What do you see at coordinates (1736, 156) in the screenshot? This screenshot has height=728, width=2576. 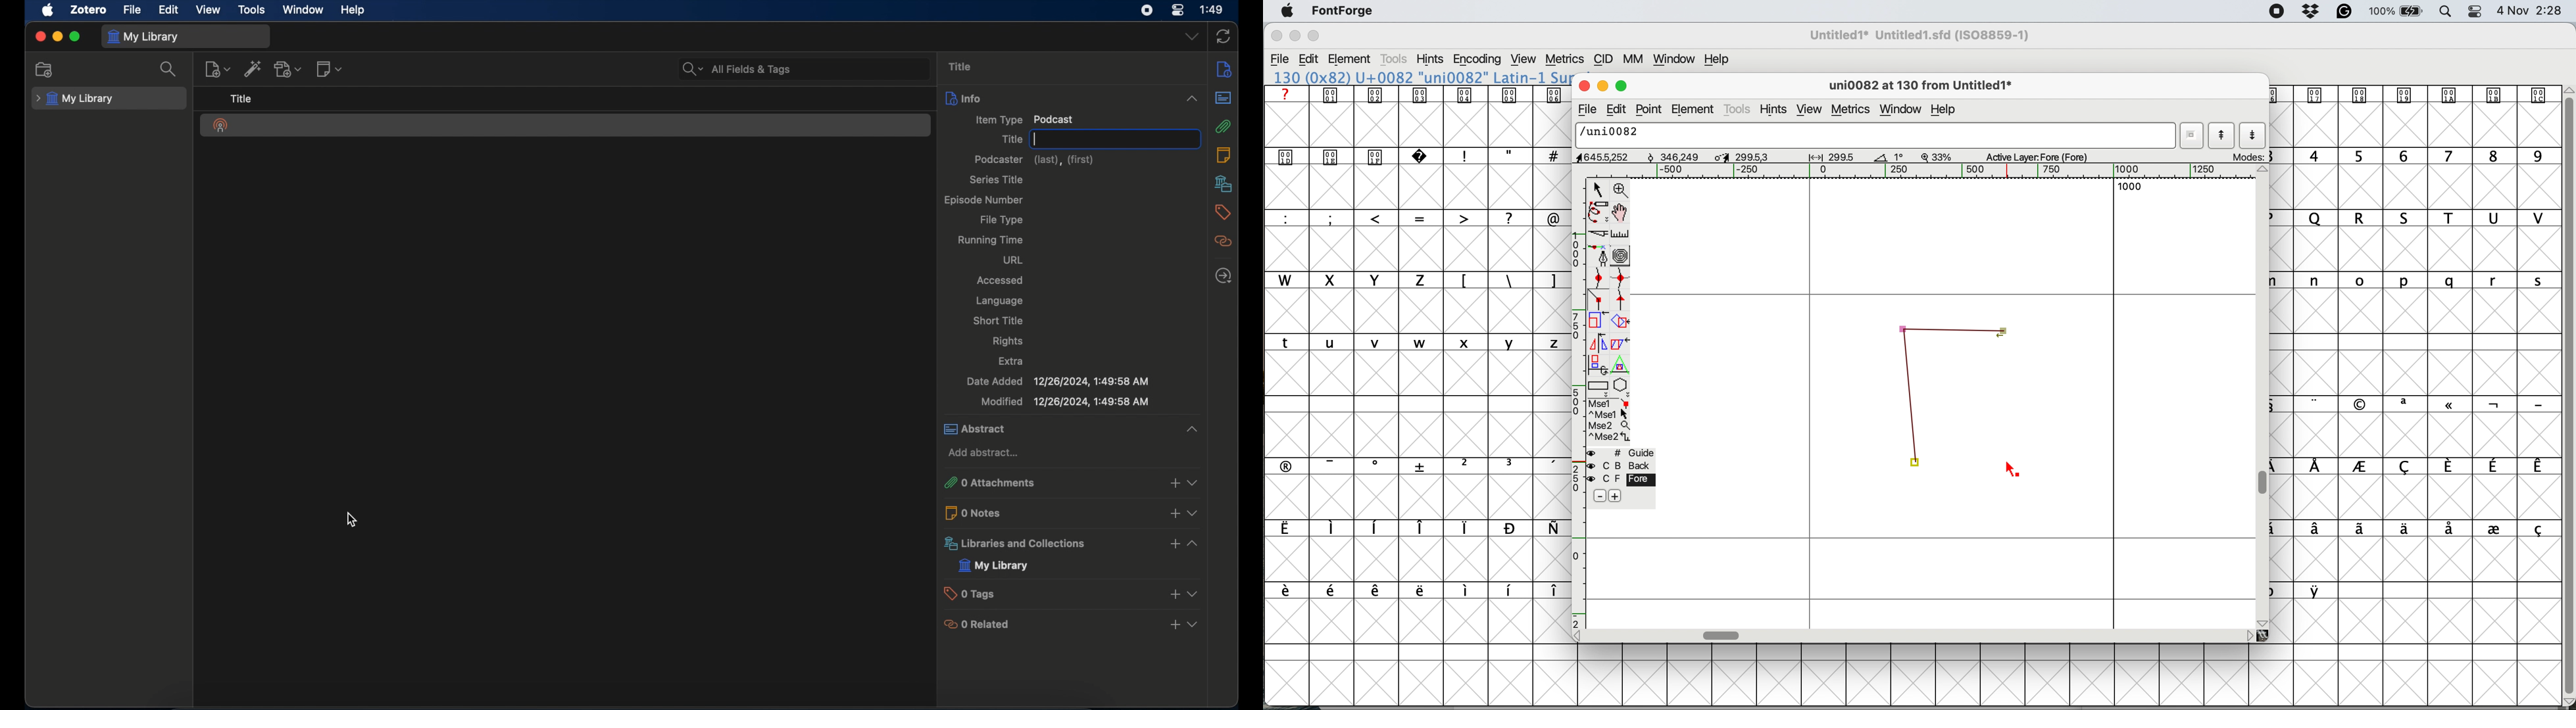 I see `dimensions` at bounding box center [1736, 156].